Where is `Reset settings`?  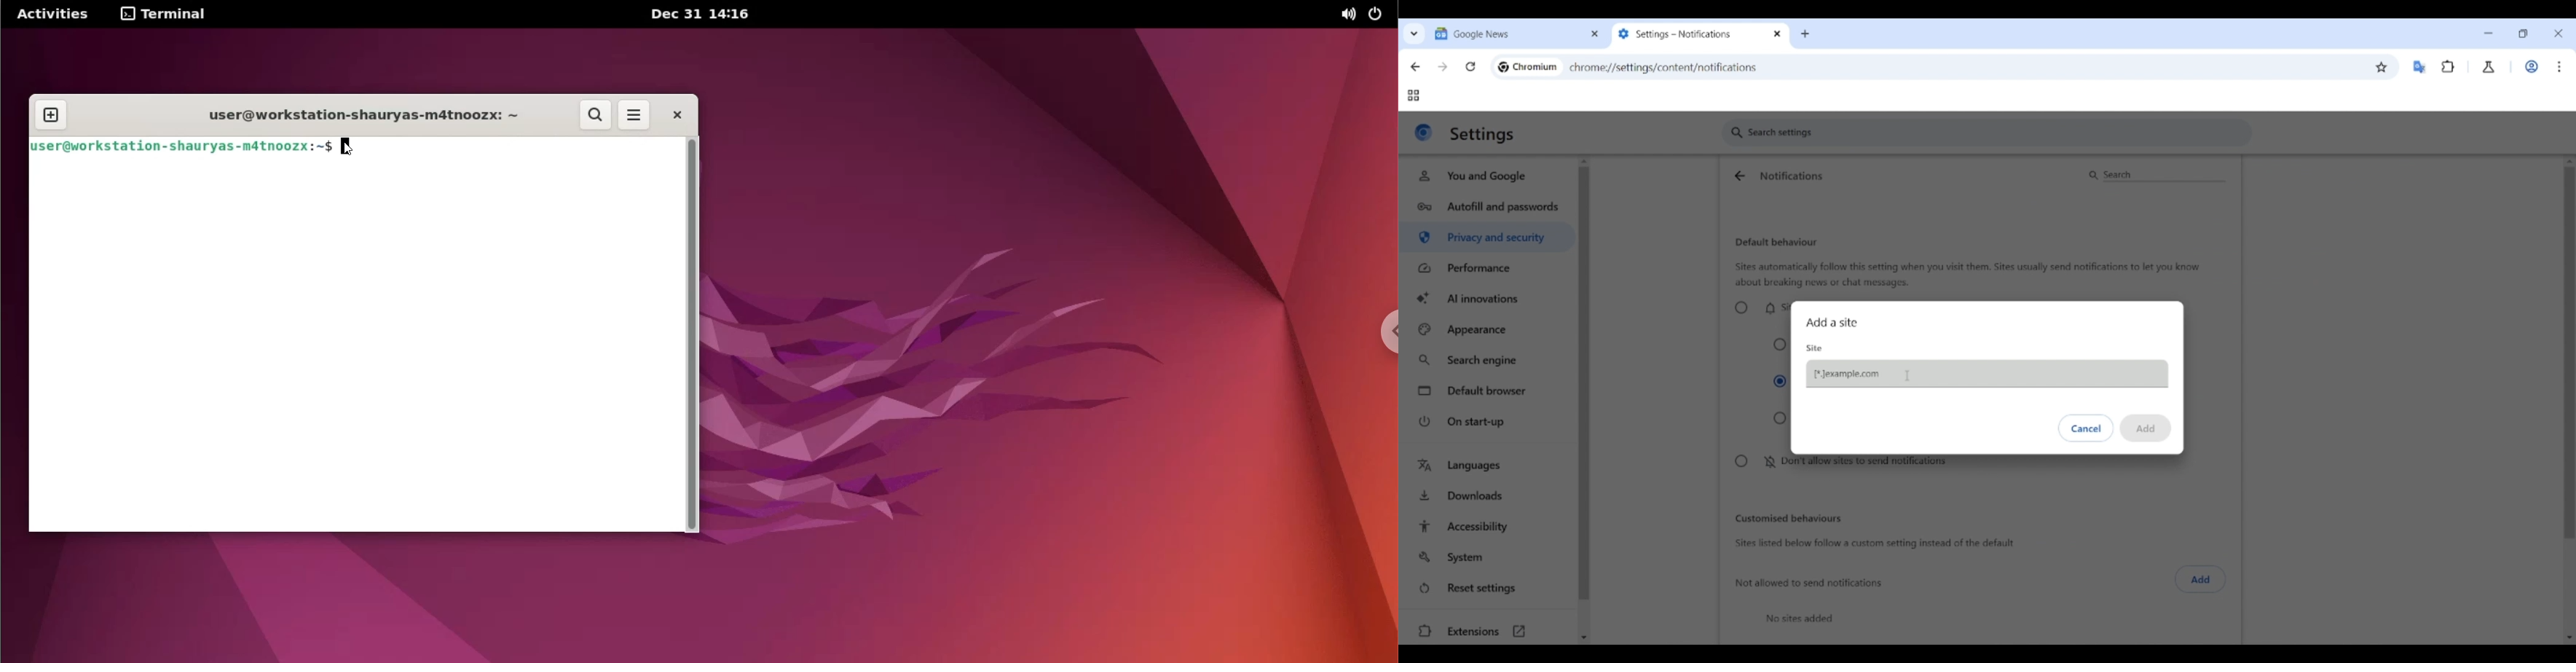 Reset settings is located at coordinates (1487, 589).